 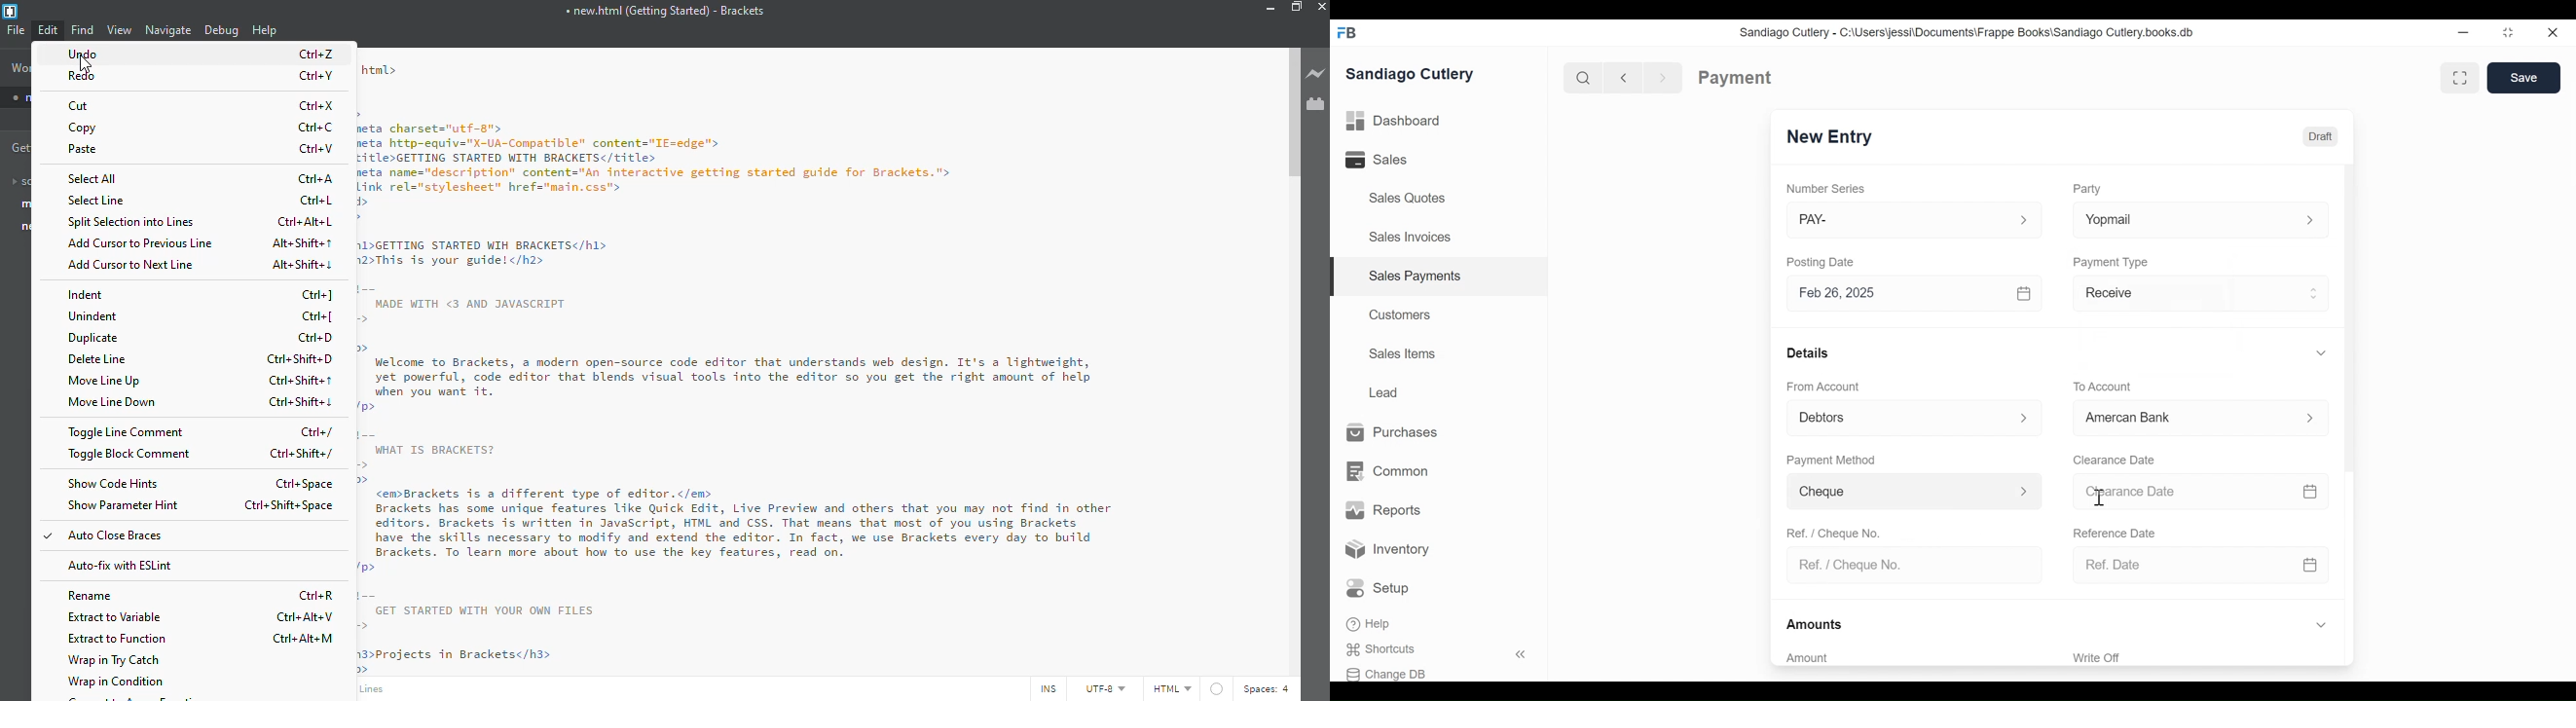 I want to click on Sales Items, so click(x=1403, y=354).